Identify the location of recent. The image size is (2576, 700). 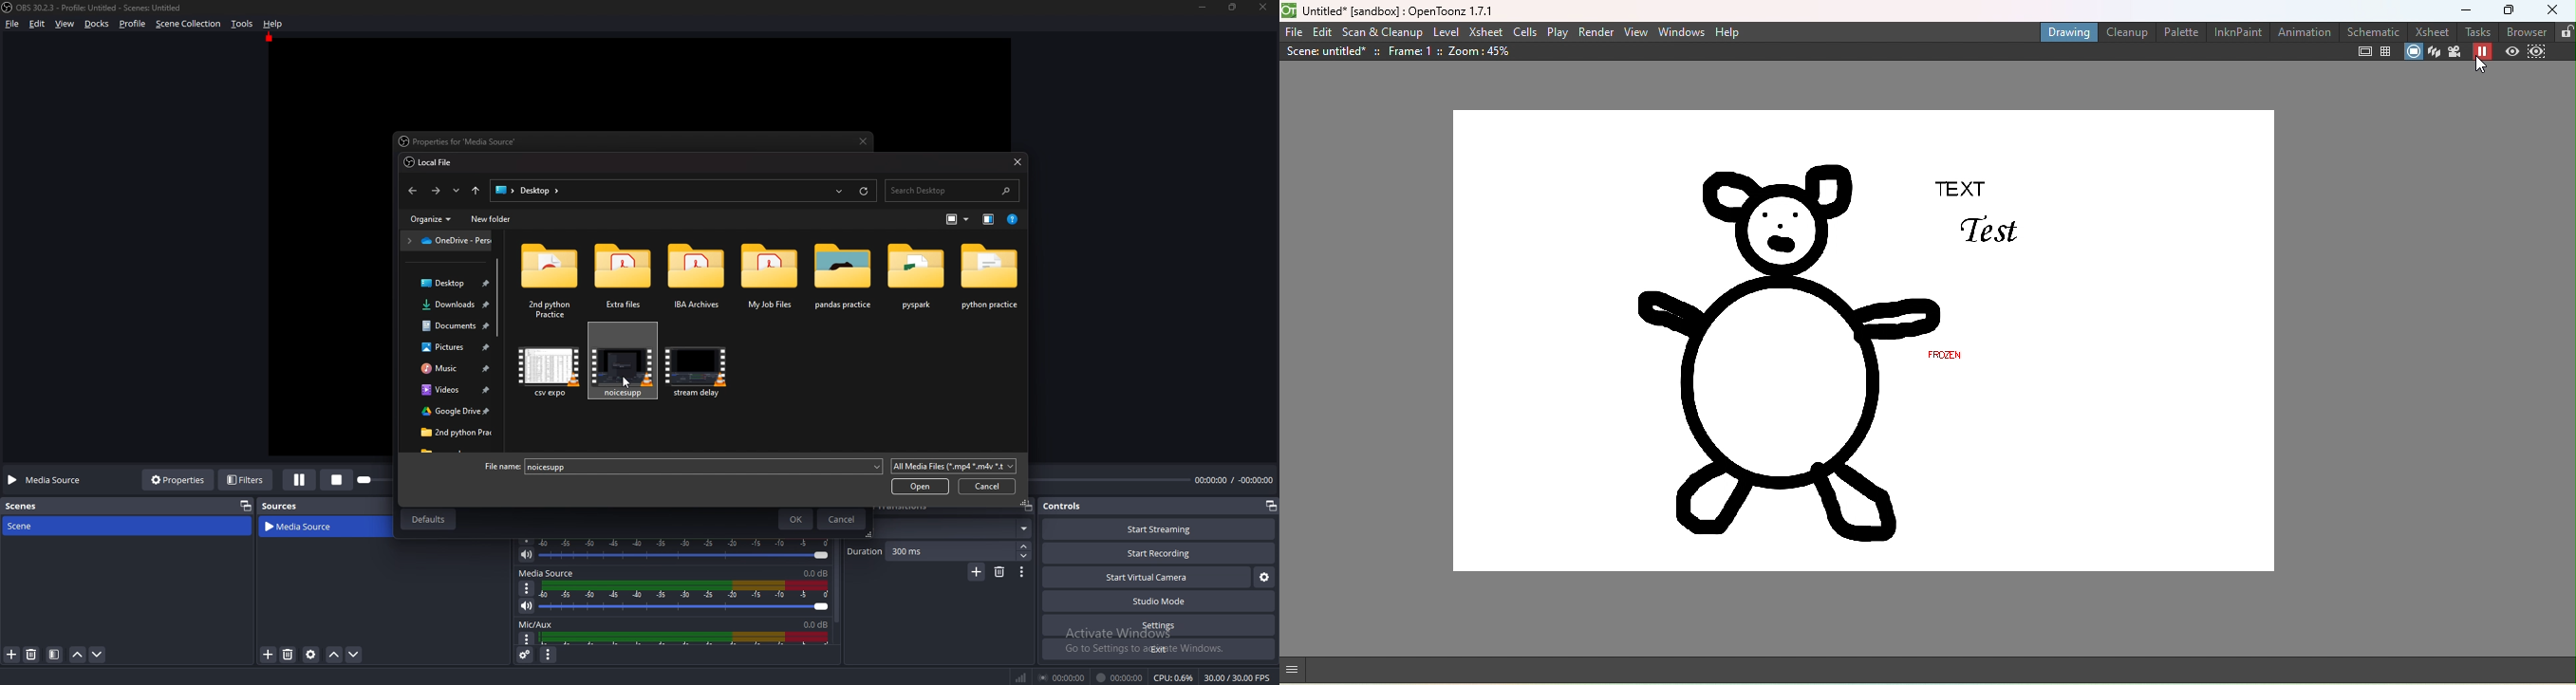
(456, 191).